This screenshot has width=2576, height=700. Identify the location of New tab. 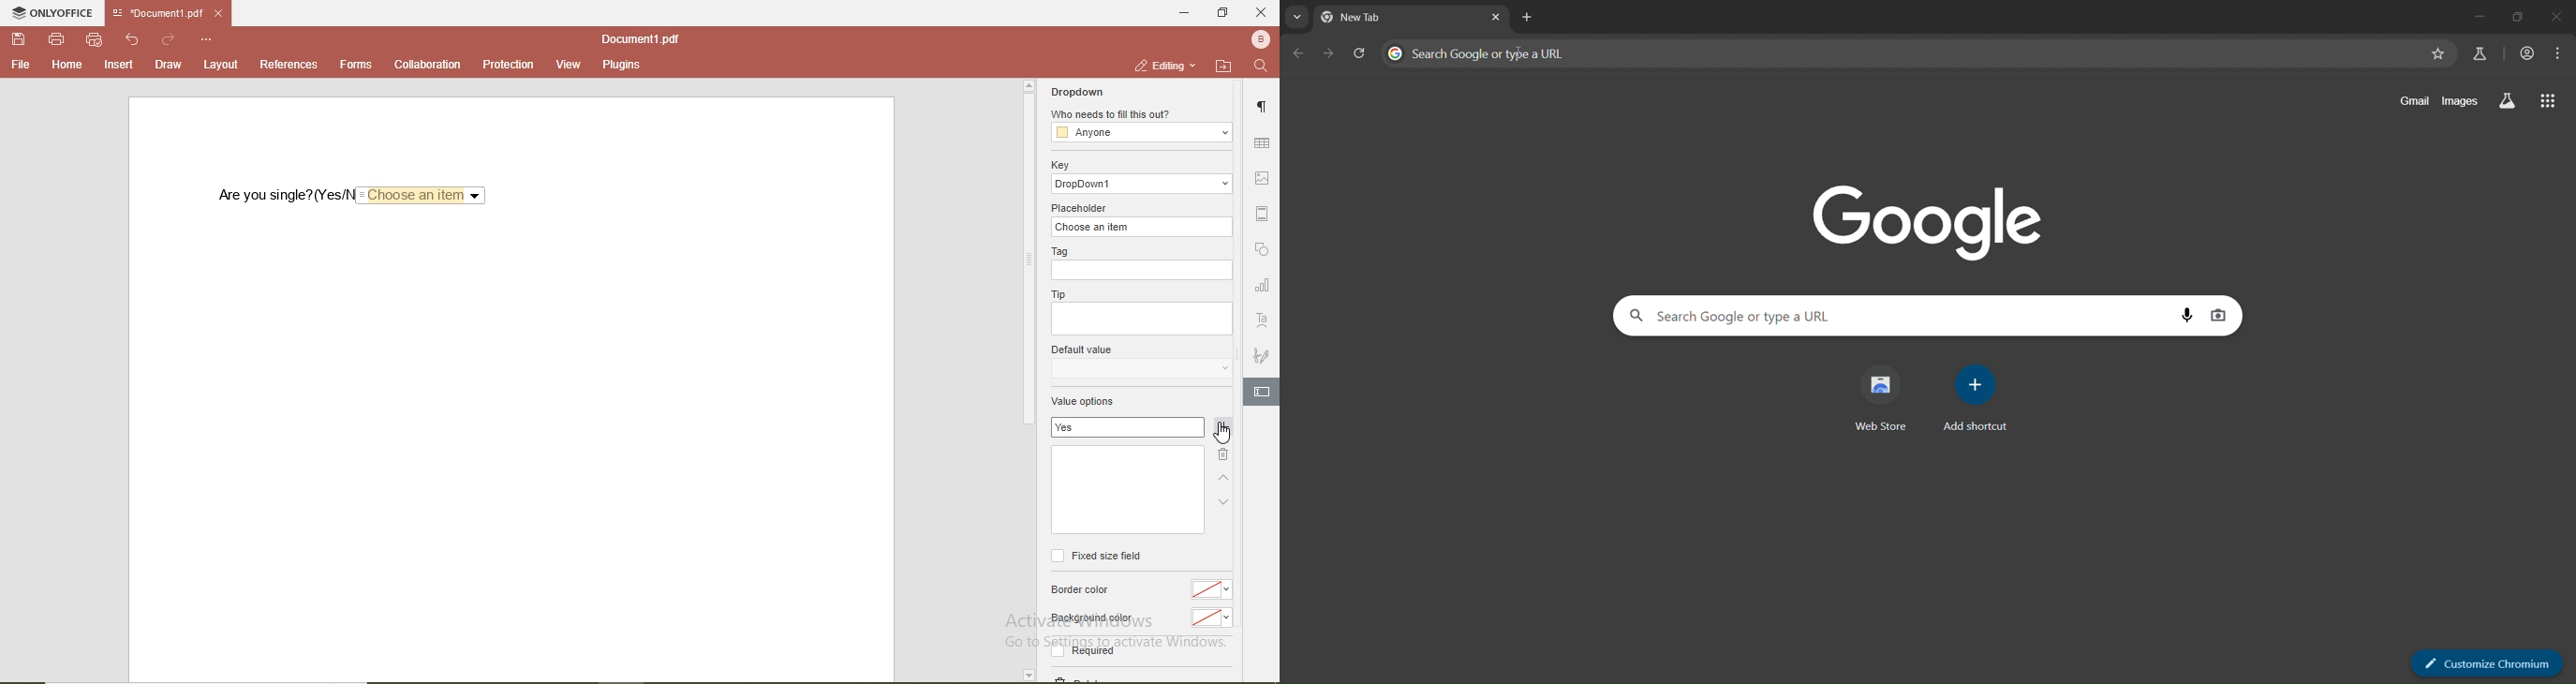
(1364, 17).